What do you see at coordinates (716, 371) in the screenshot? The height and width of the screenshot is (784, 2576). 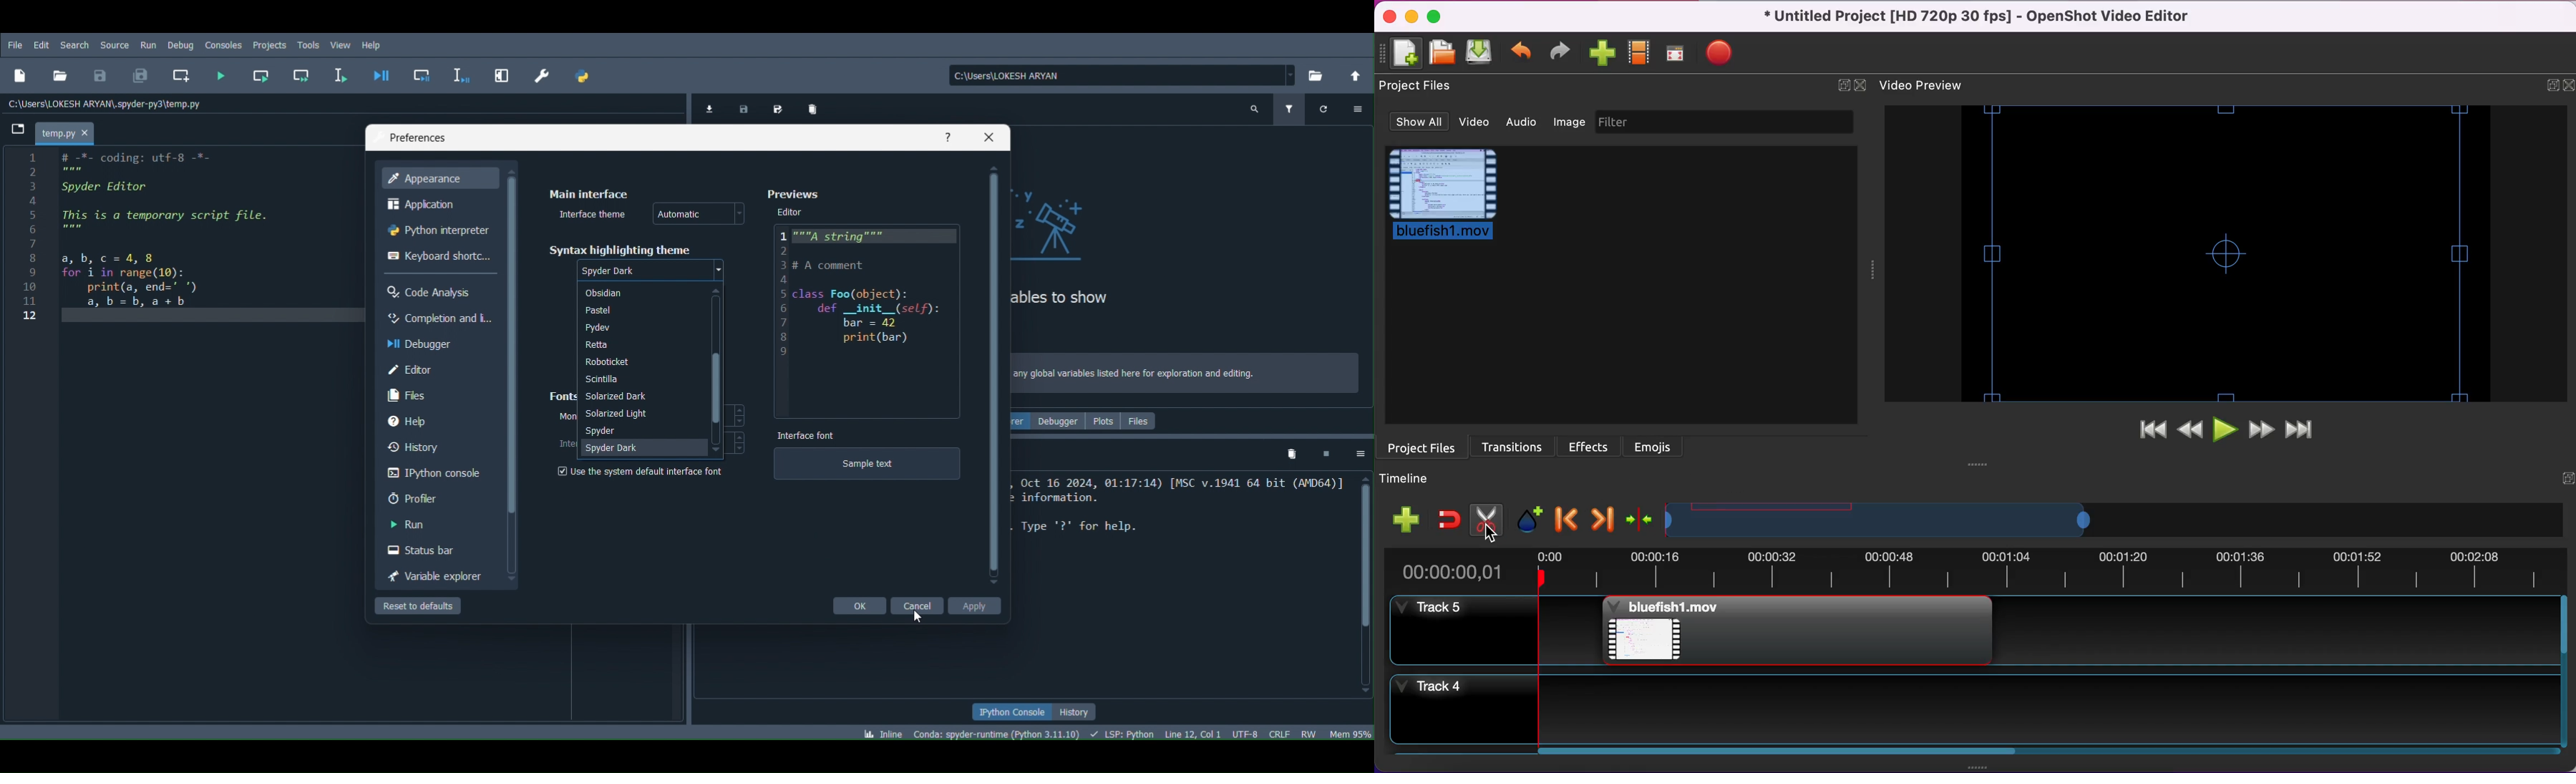 I see `Scrollbar` at bounding box center [716, 371].